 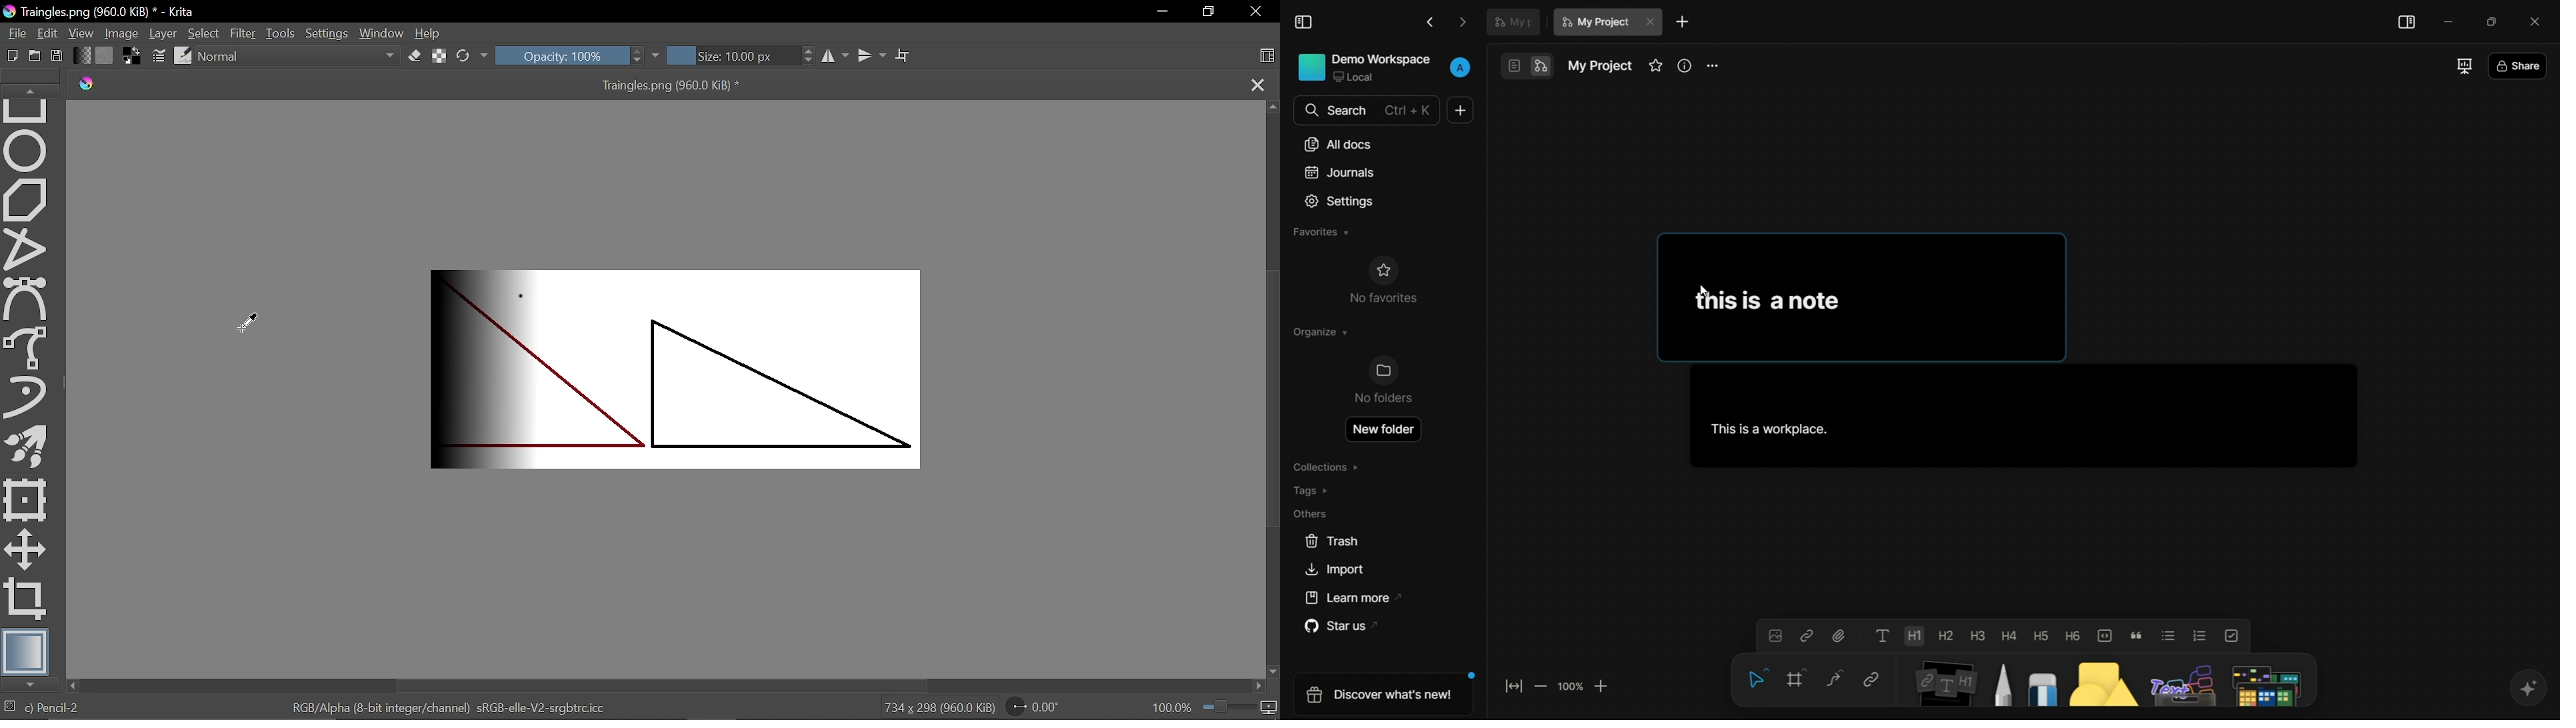 What do you see at coordinates (1329, 541) in the screenshot?
I see `trash` at bounding box center [1329, 541].